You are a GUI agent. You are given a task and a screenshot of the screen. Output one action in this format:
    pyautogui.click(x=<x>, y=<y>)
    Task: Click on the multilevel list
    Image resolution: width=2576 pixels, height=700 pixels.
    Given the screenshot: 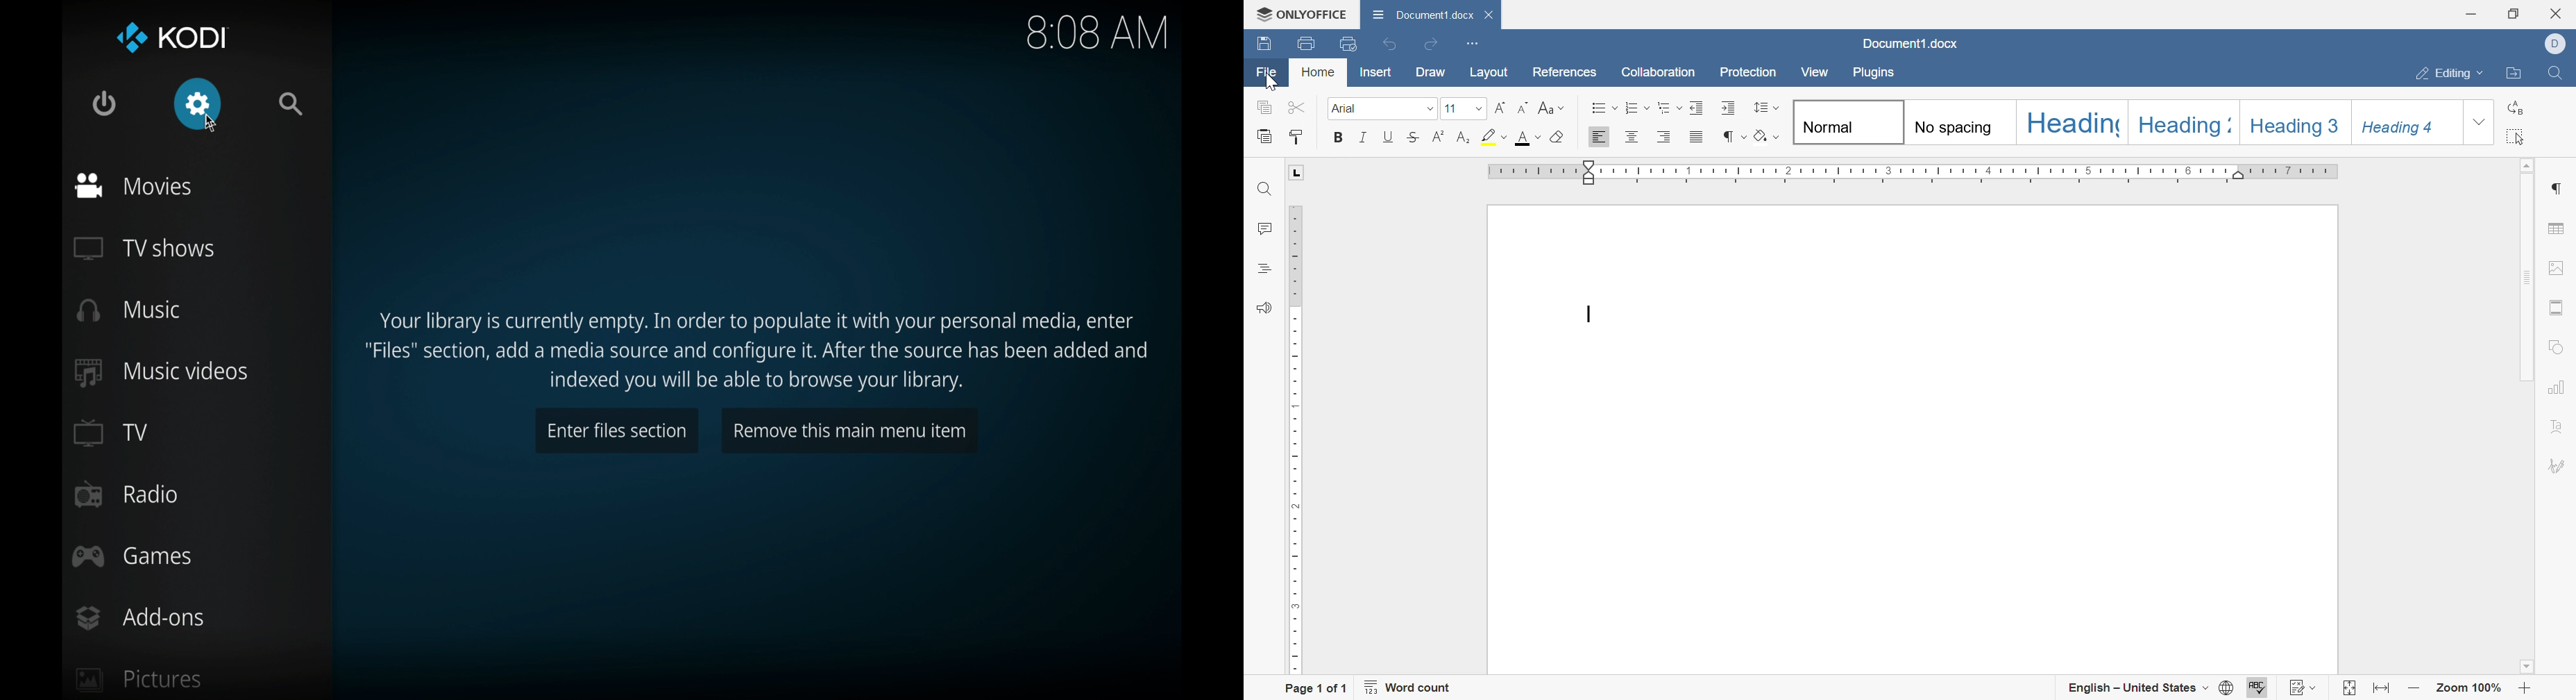 What is the action you would take?
    pyautogui.click(x=1670, y=108)
    